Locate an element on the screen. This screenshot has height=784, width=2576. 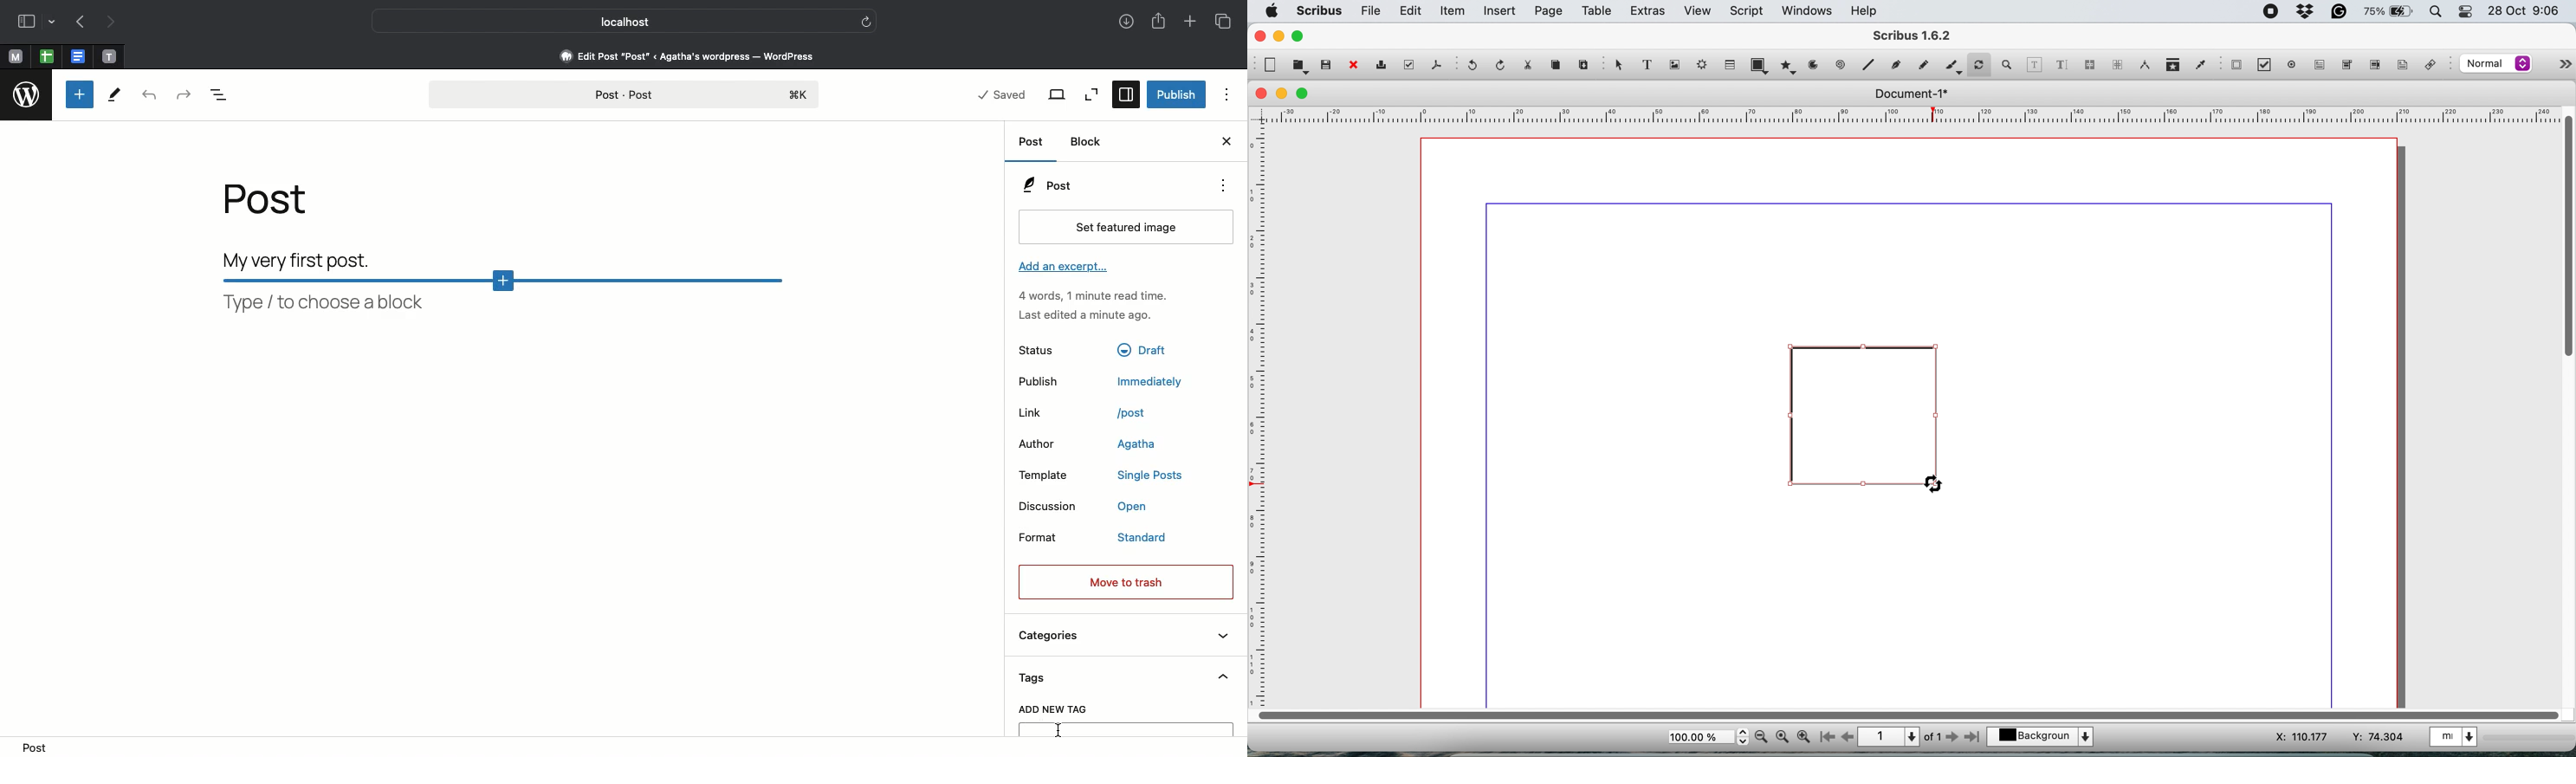
Edit post is located at coordinates (698, 55).